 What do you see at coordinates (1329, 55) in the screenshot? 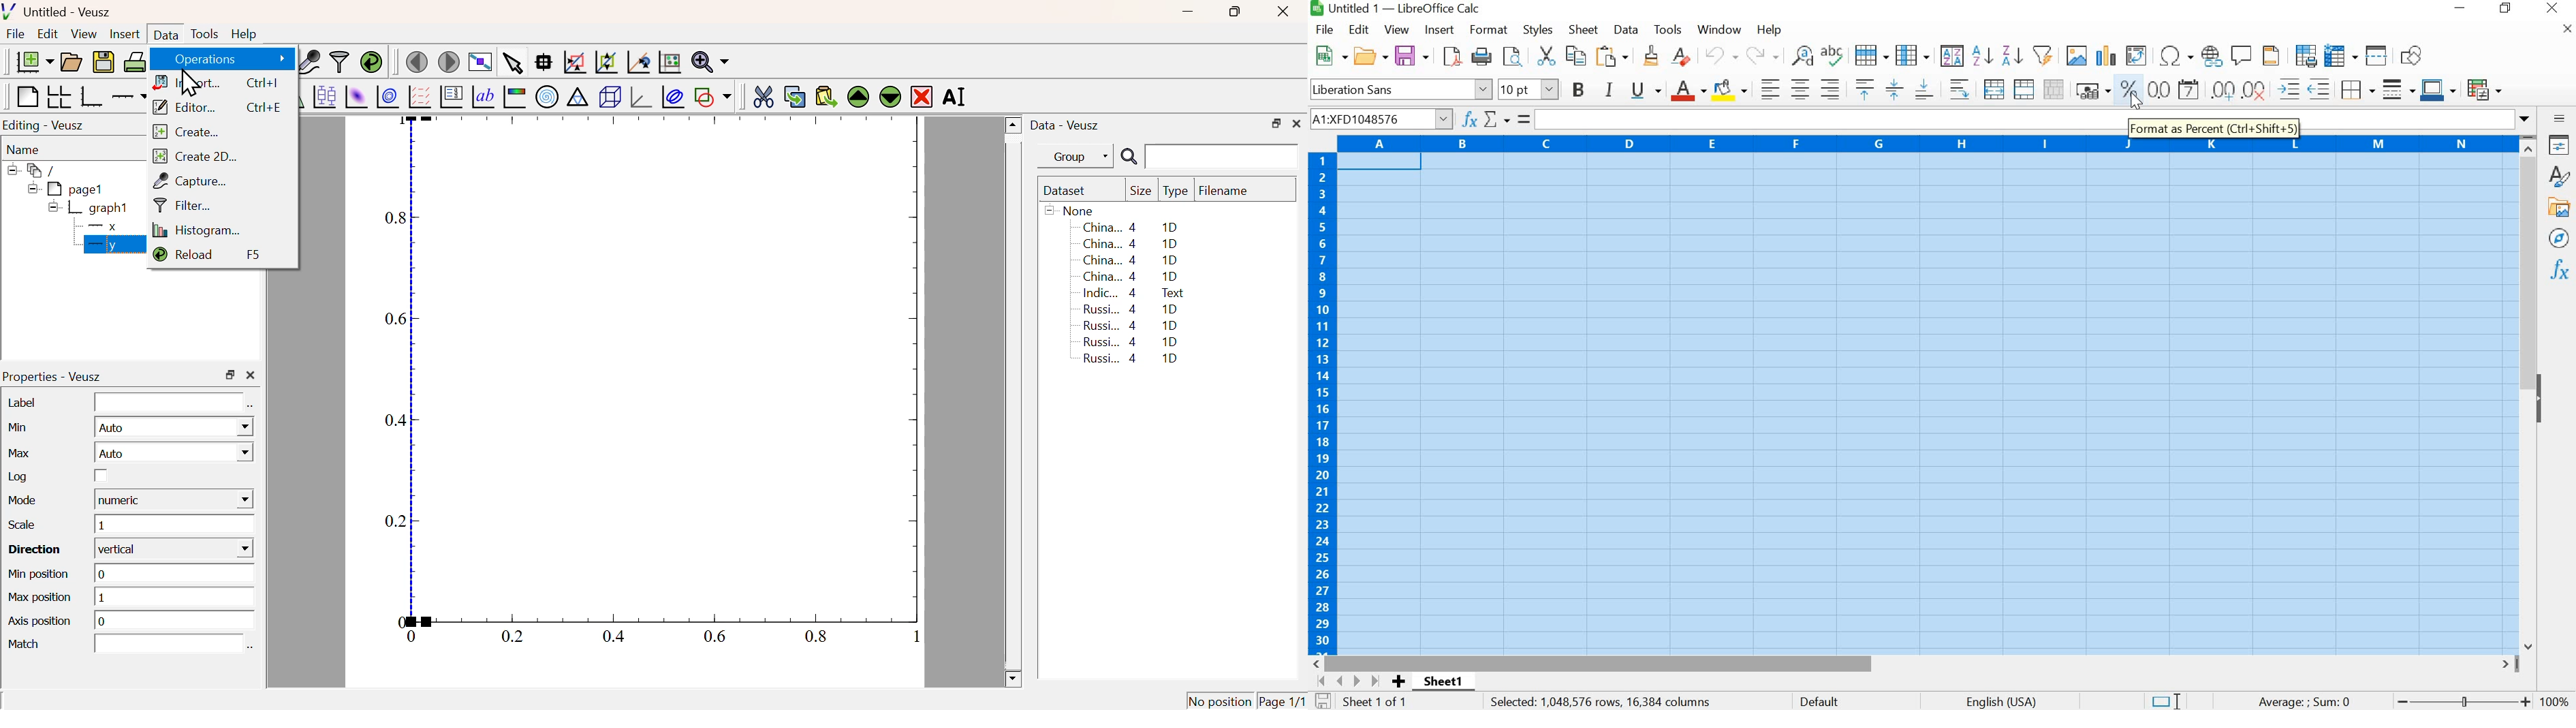
I see `NEW` at bounding box center [1329, 55].